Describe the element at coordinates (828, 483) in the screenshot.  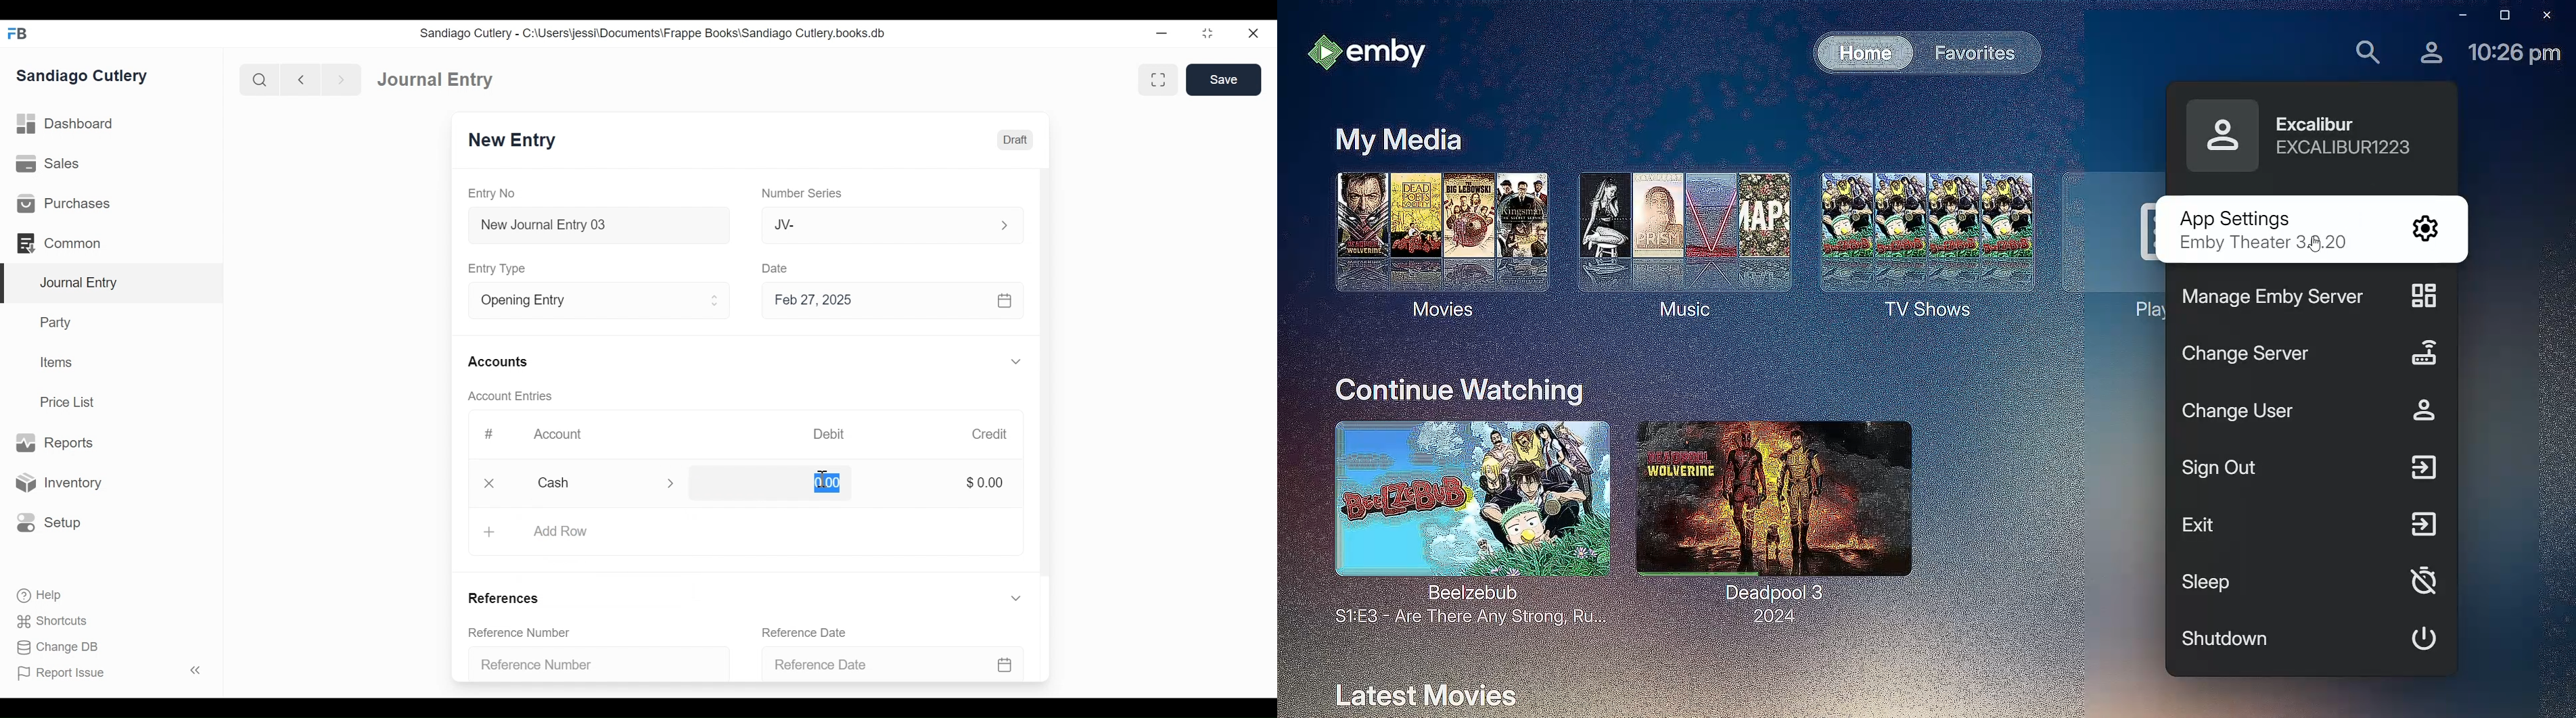
I see `0.00` at that location.